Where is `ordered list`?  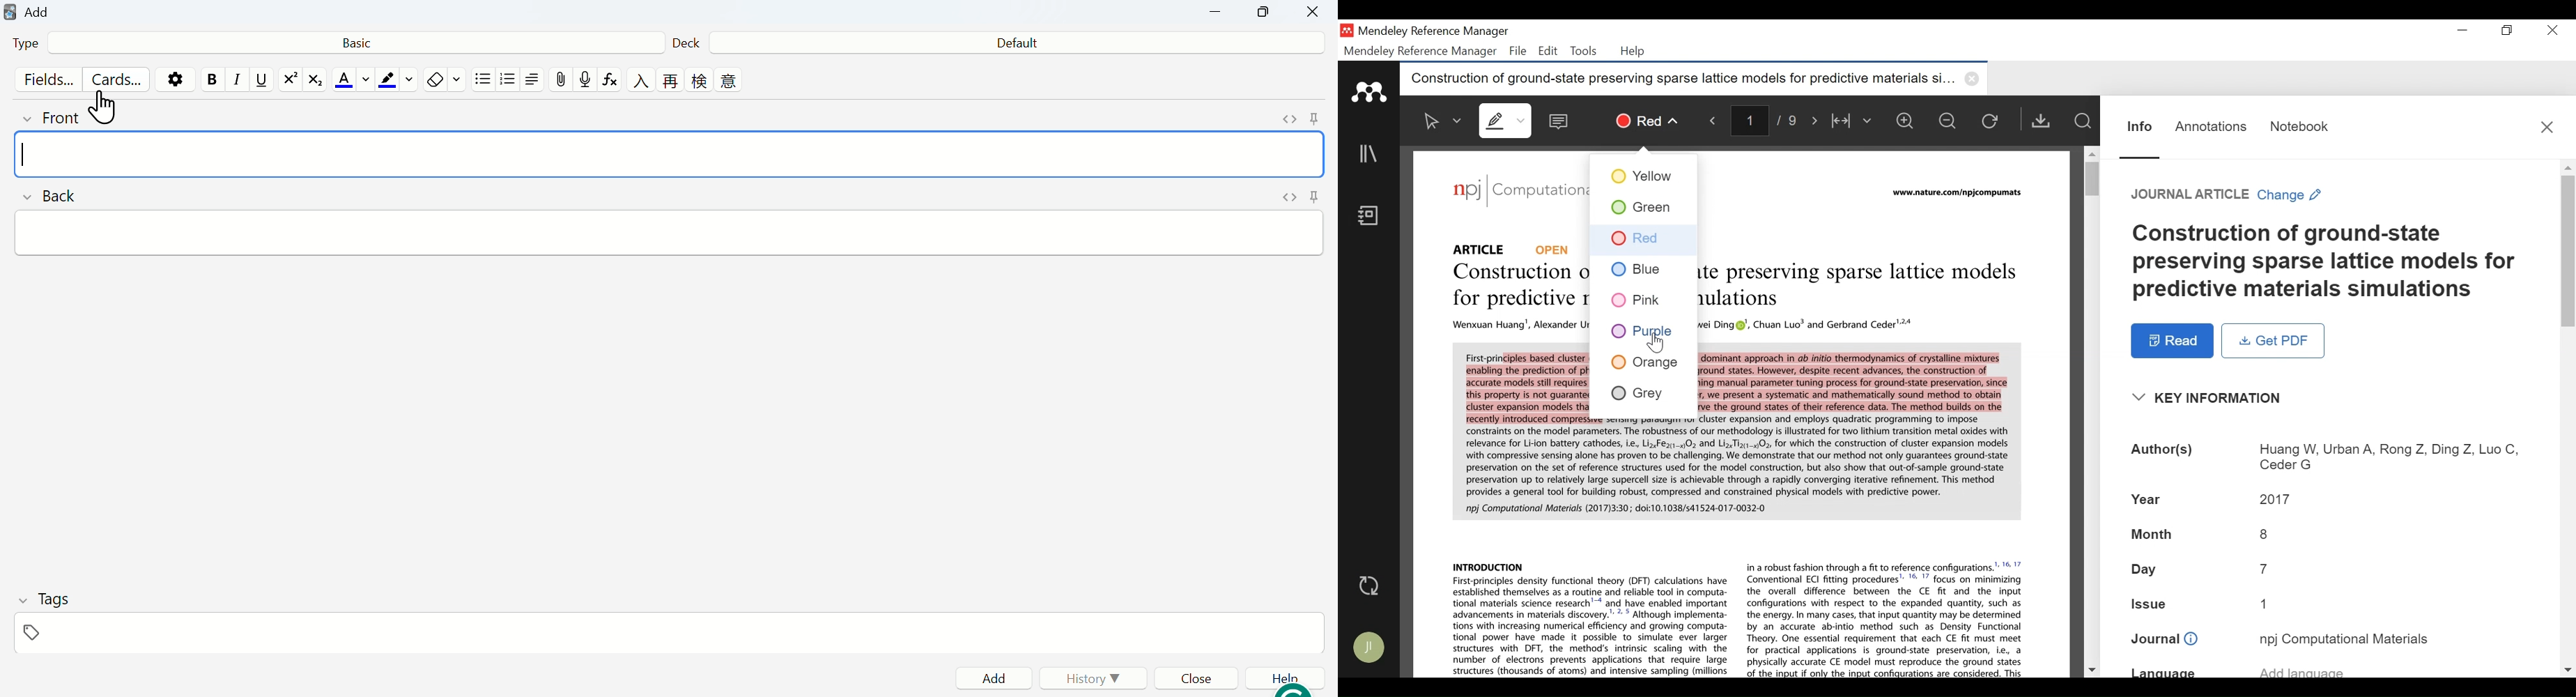 ordered list is located at coordinates (508, 79).